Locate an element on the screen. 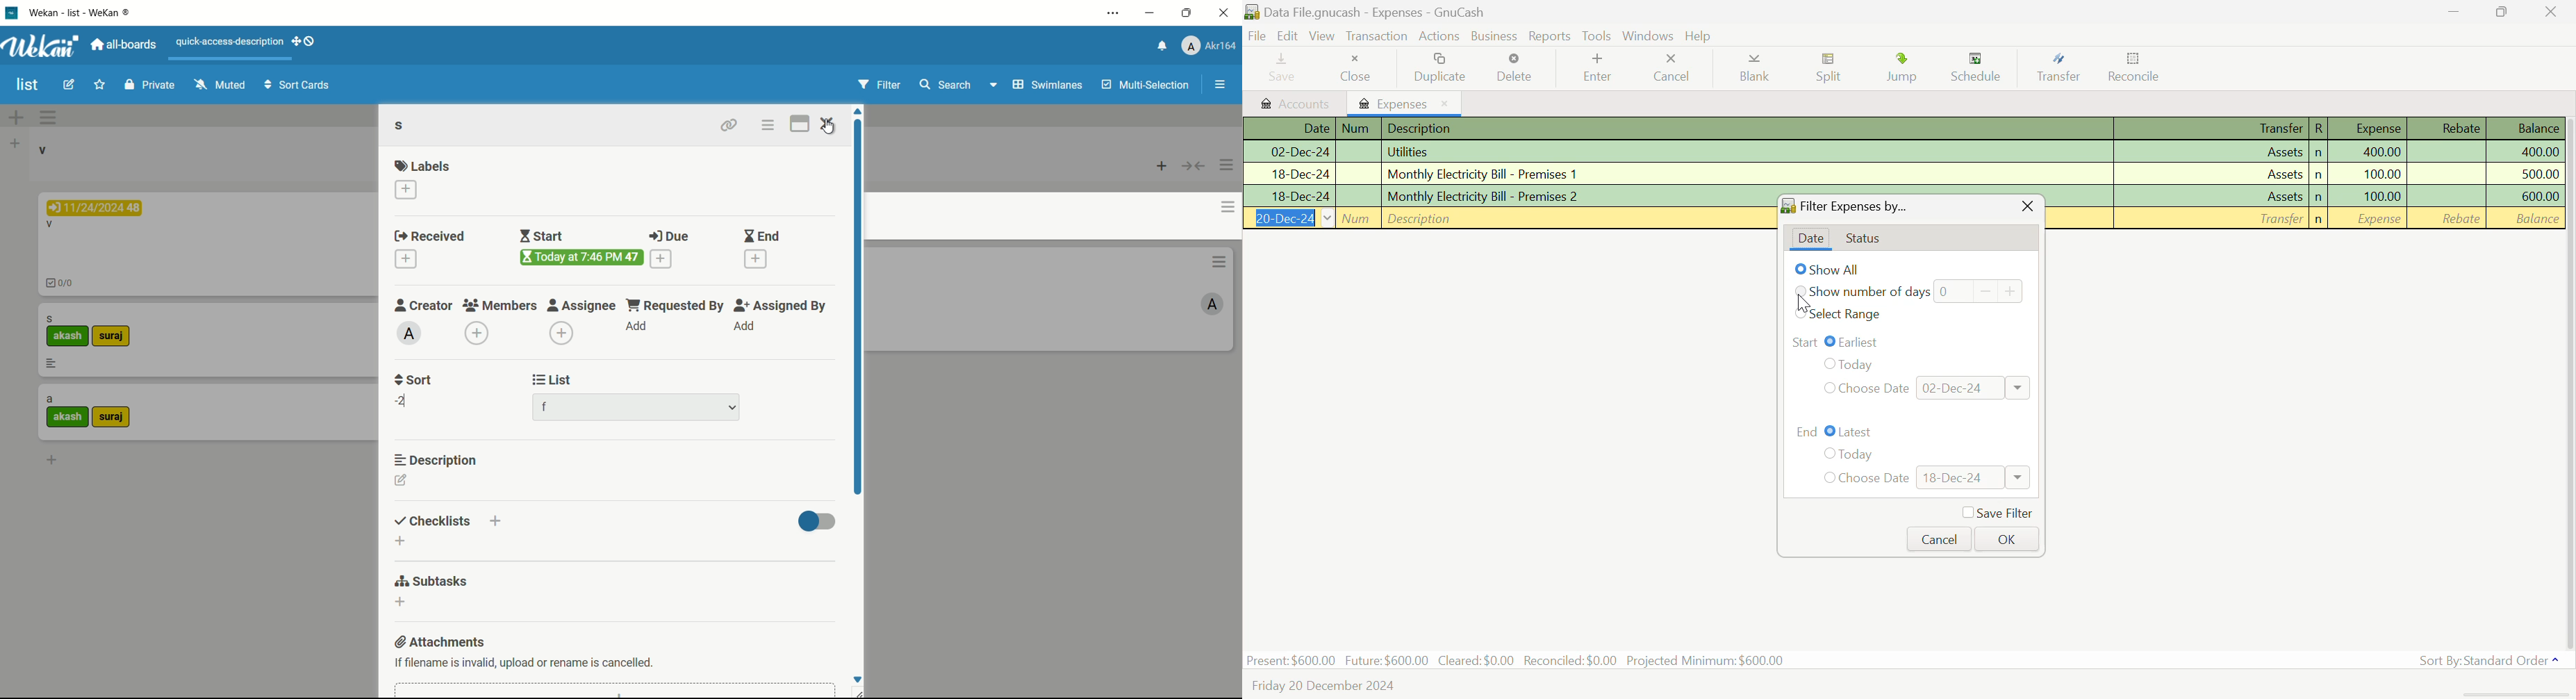  add assignee is located at coordinates (560, 333).